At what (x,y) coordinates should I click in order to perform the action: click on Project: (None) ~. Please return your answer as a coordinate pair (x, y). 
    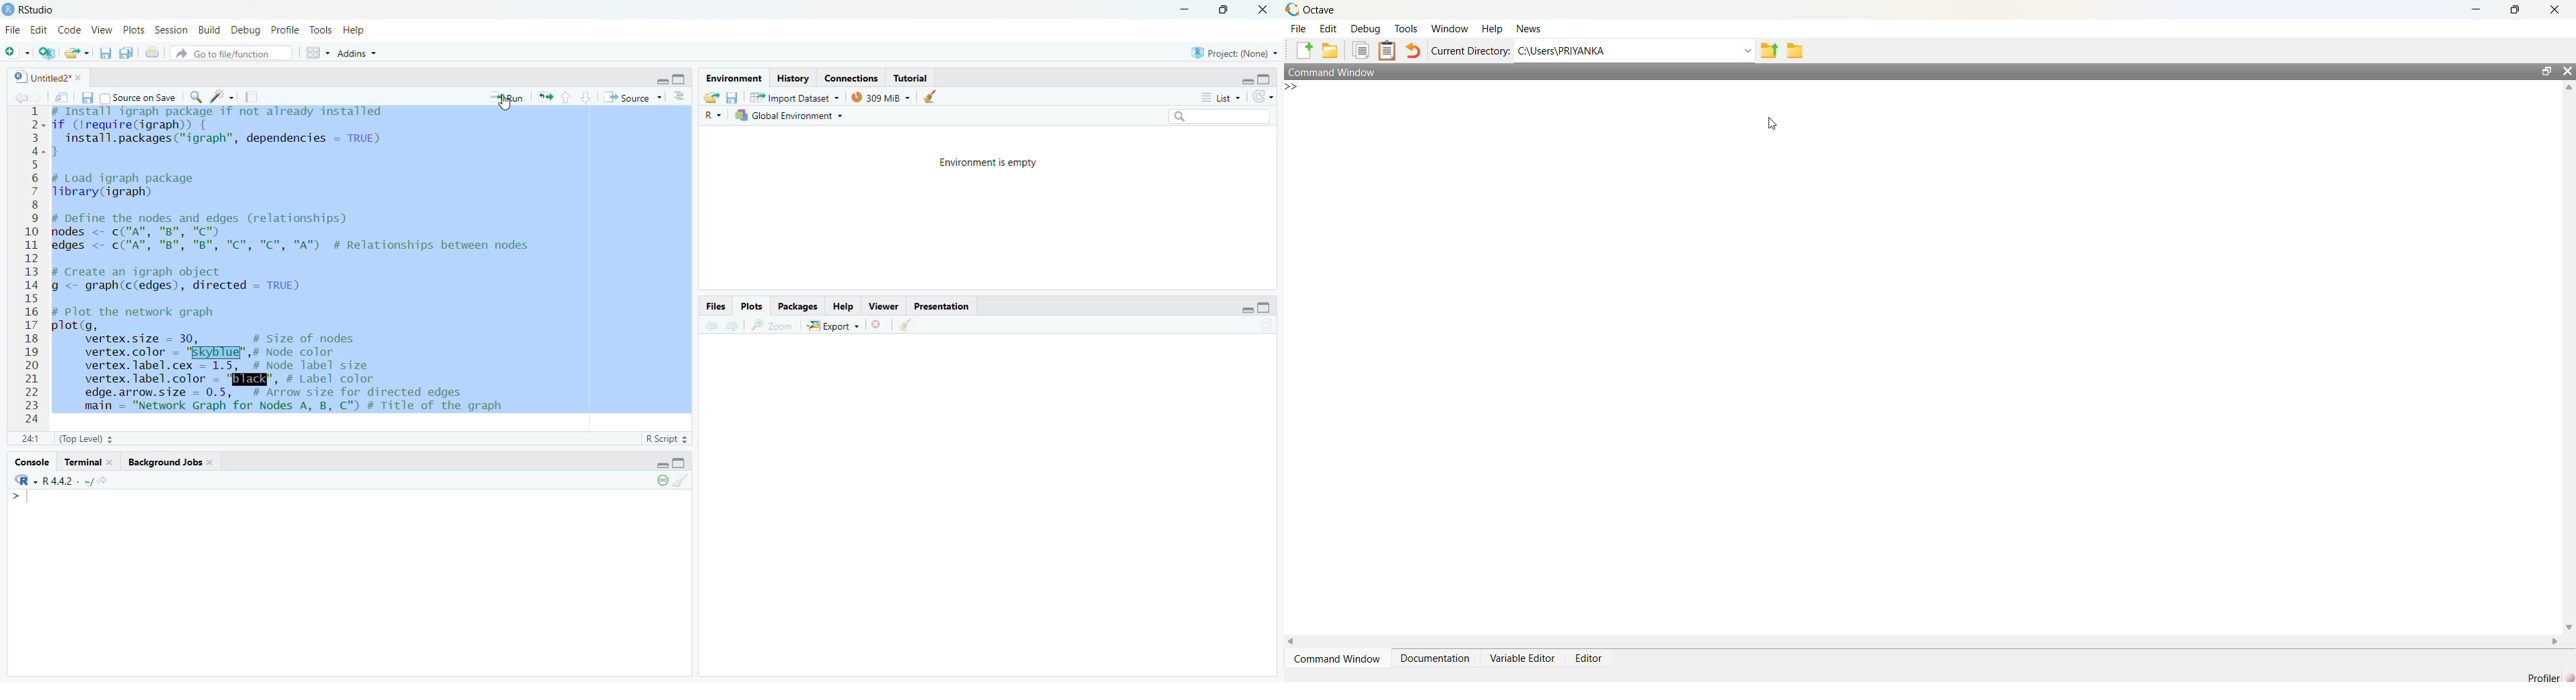
    Looking at the image, I should click on (1234, 52).